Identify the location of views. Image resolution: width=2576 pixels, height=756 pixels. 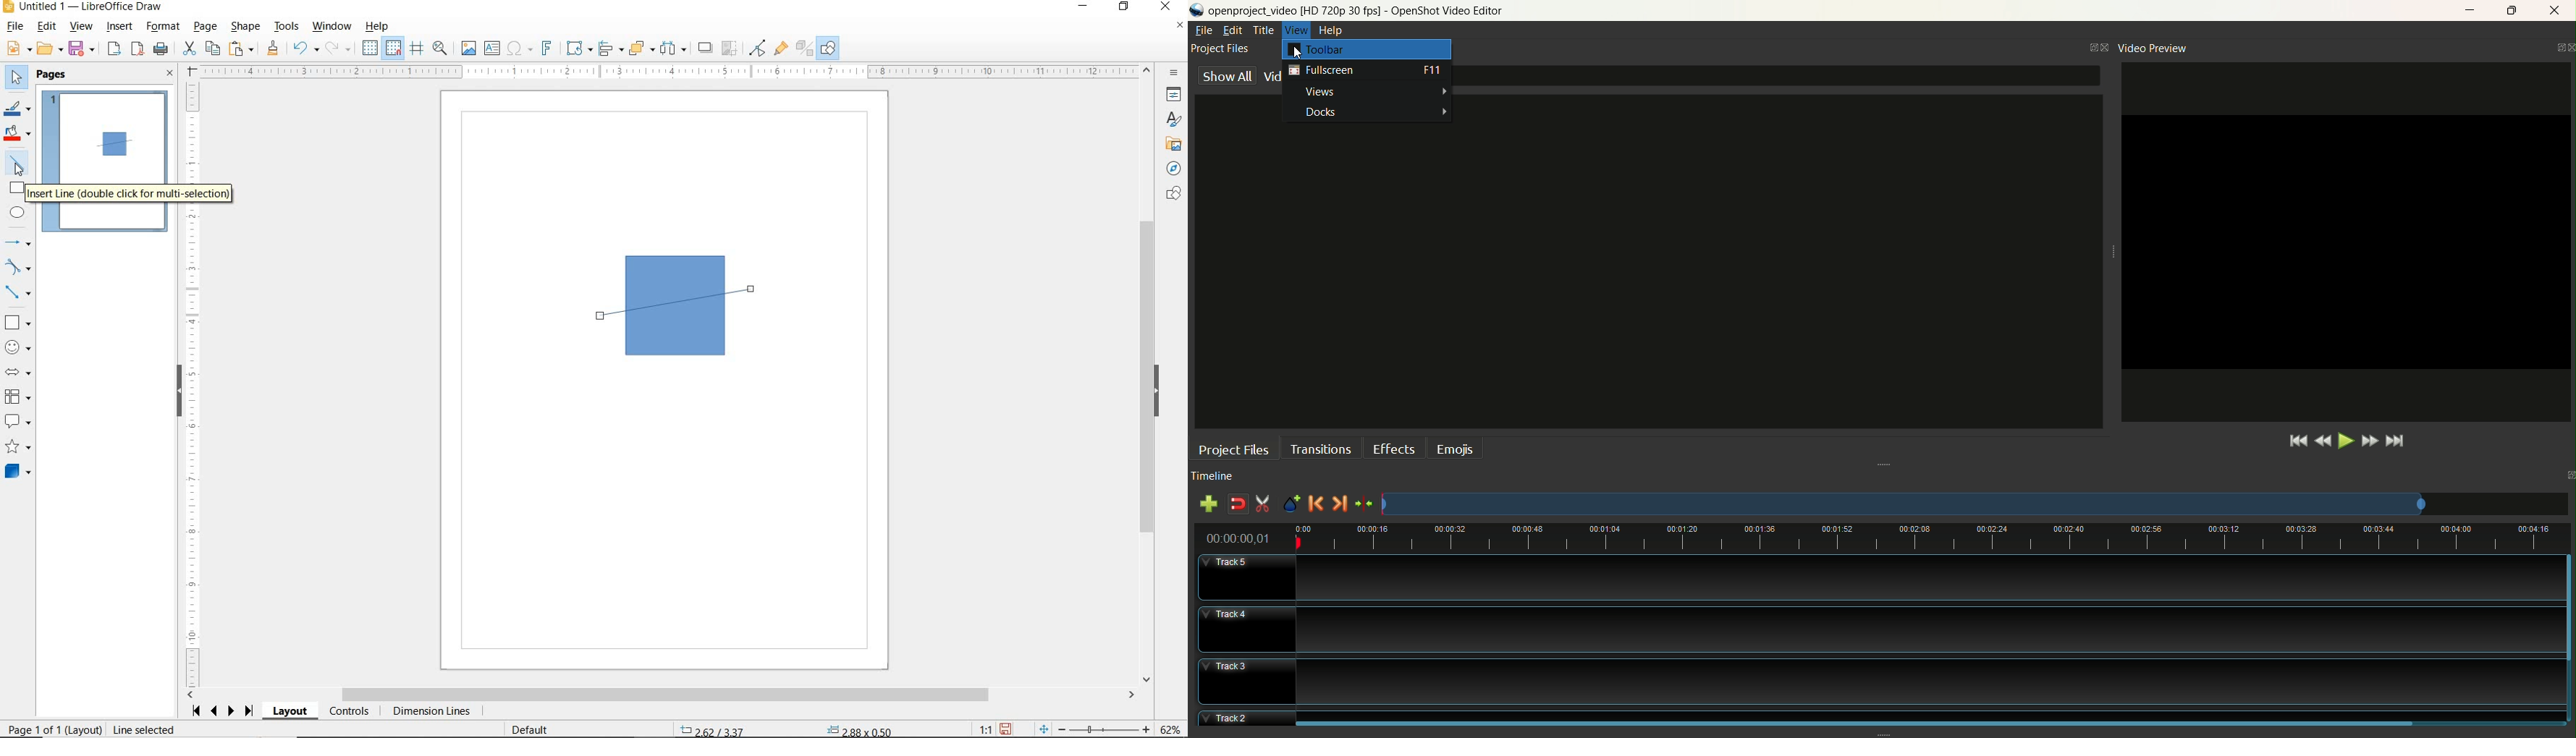
(1368, 94).